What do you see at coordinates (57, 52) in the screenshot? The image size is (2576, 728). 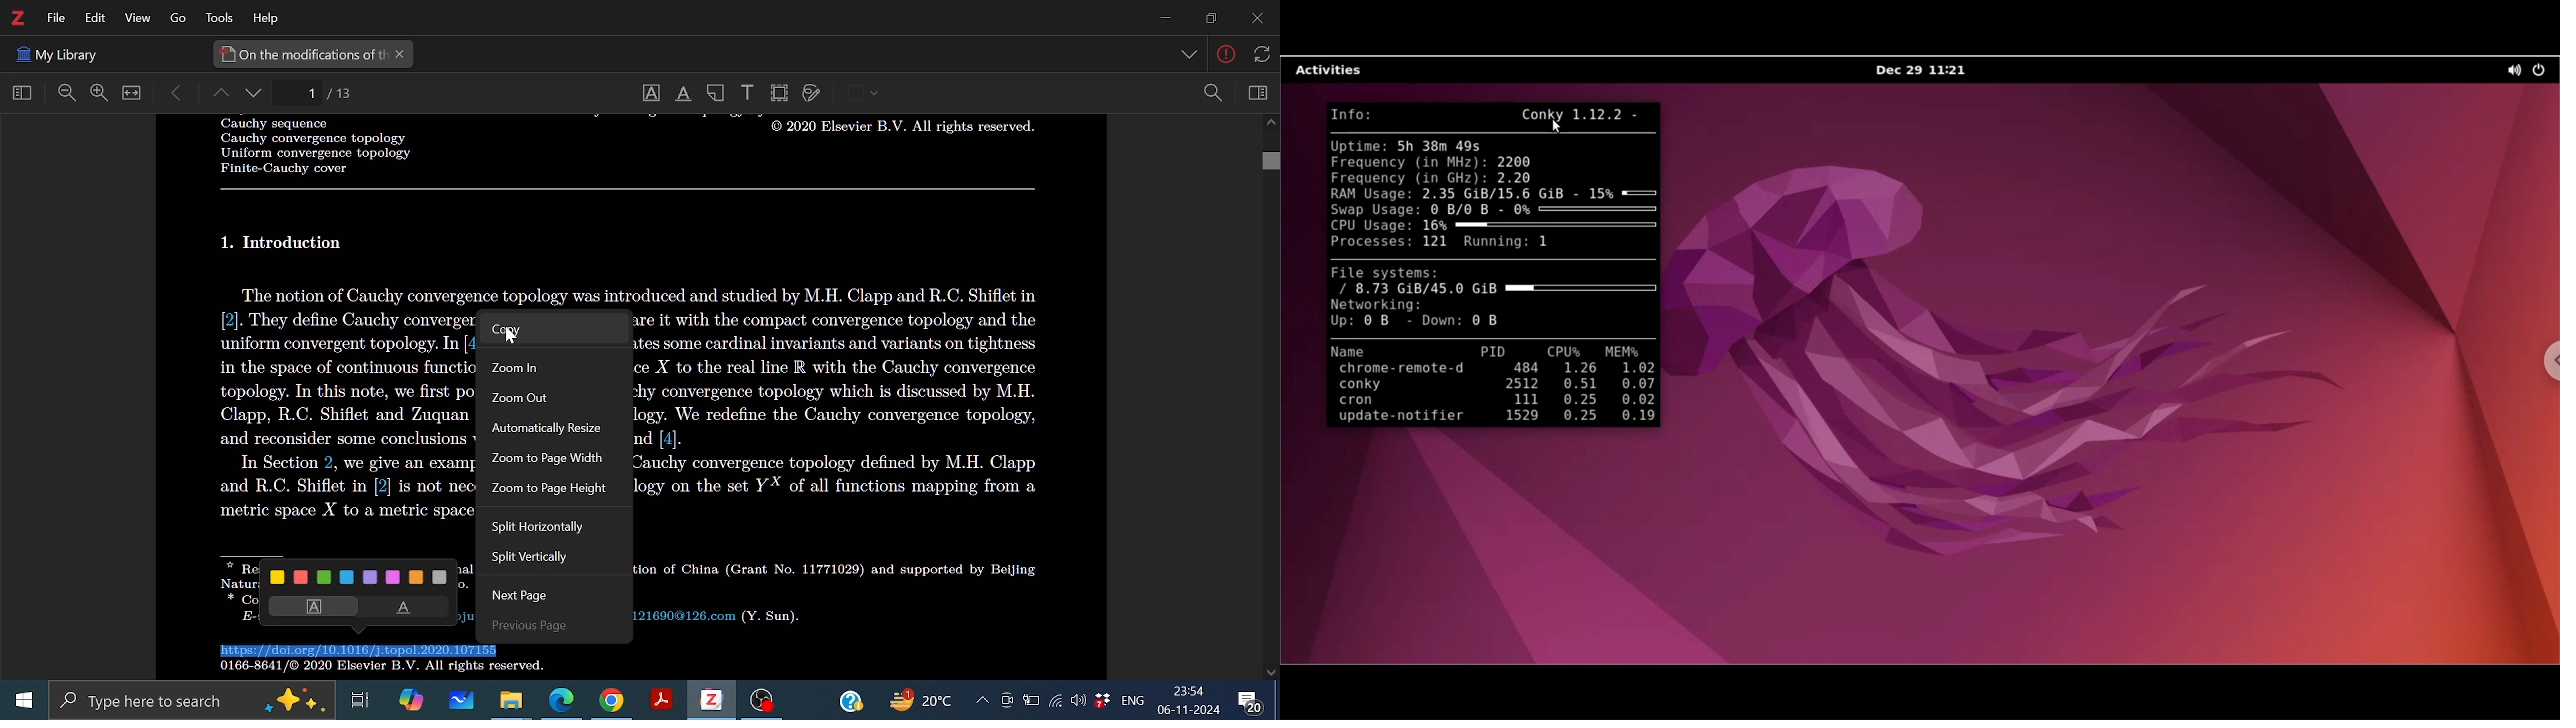 I see `` at bounding box center [57, 52].